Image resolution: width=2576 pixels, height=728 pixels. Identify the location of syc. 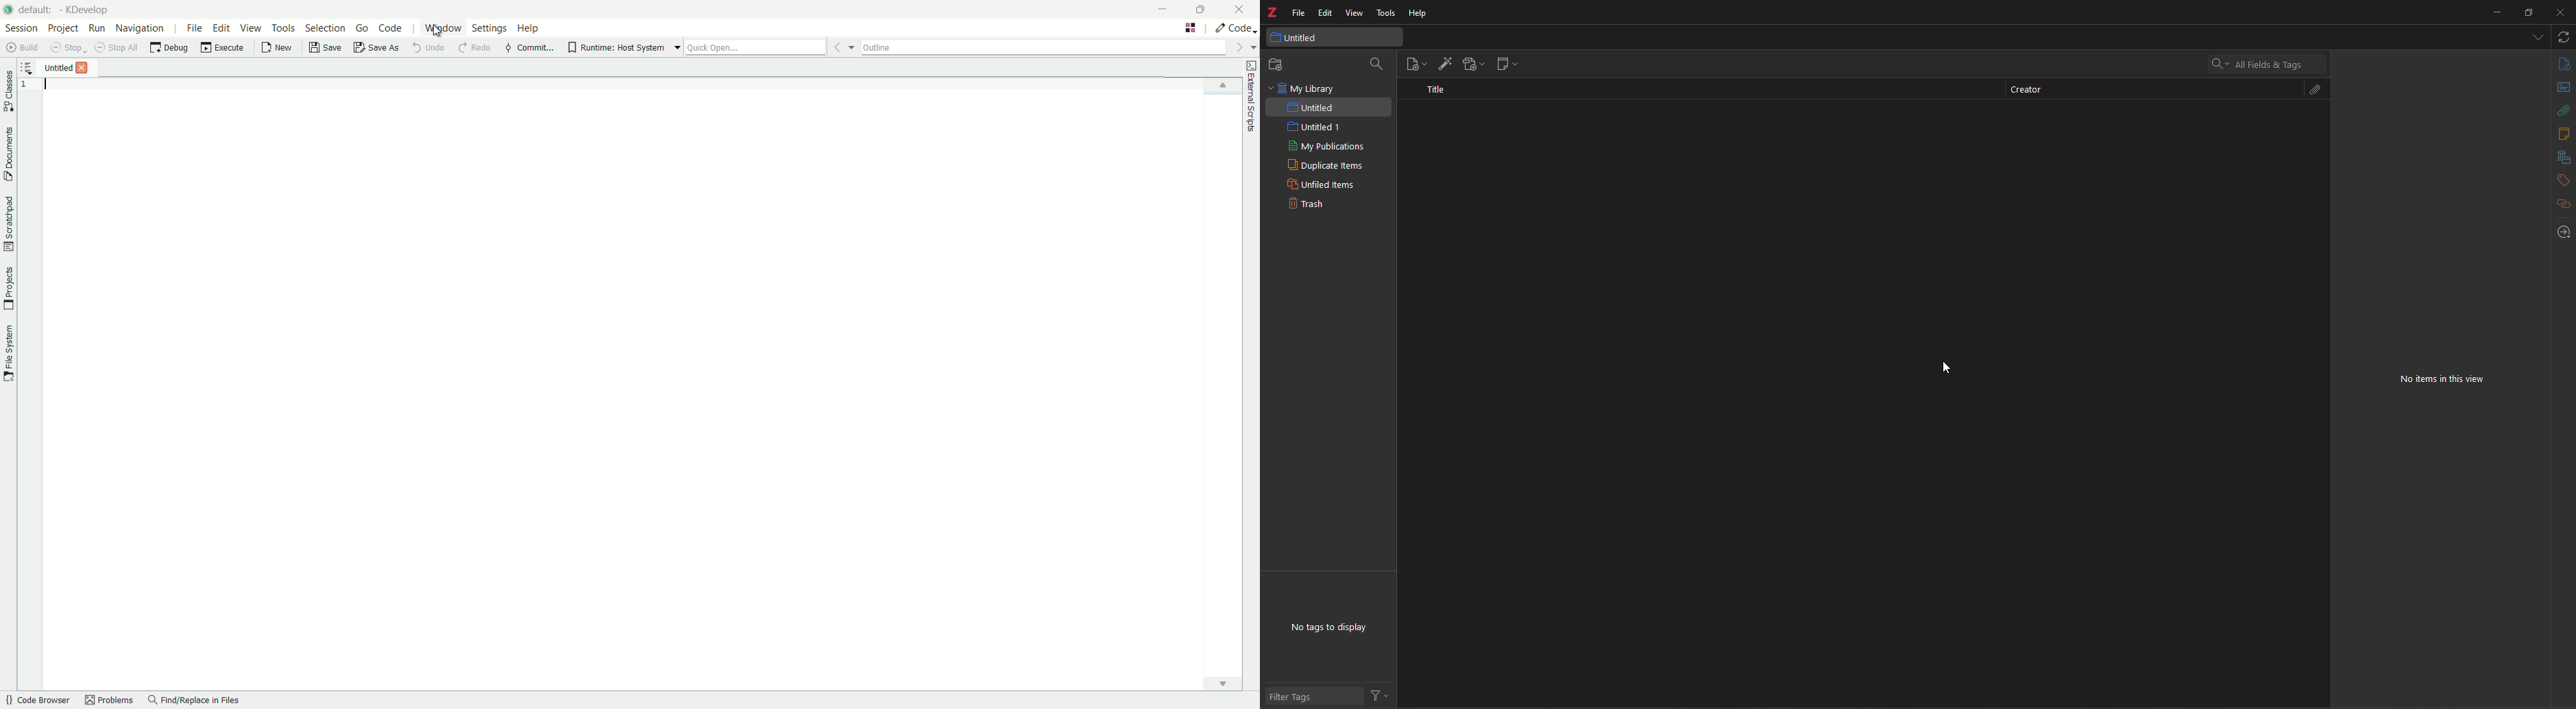
(2563, 37).